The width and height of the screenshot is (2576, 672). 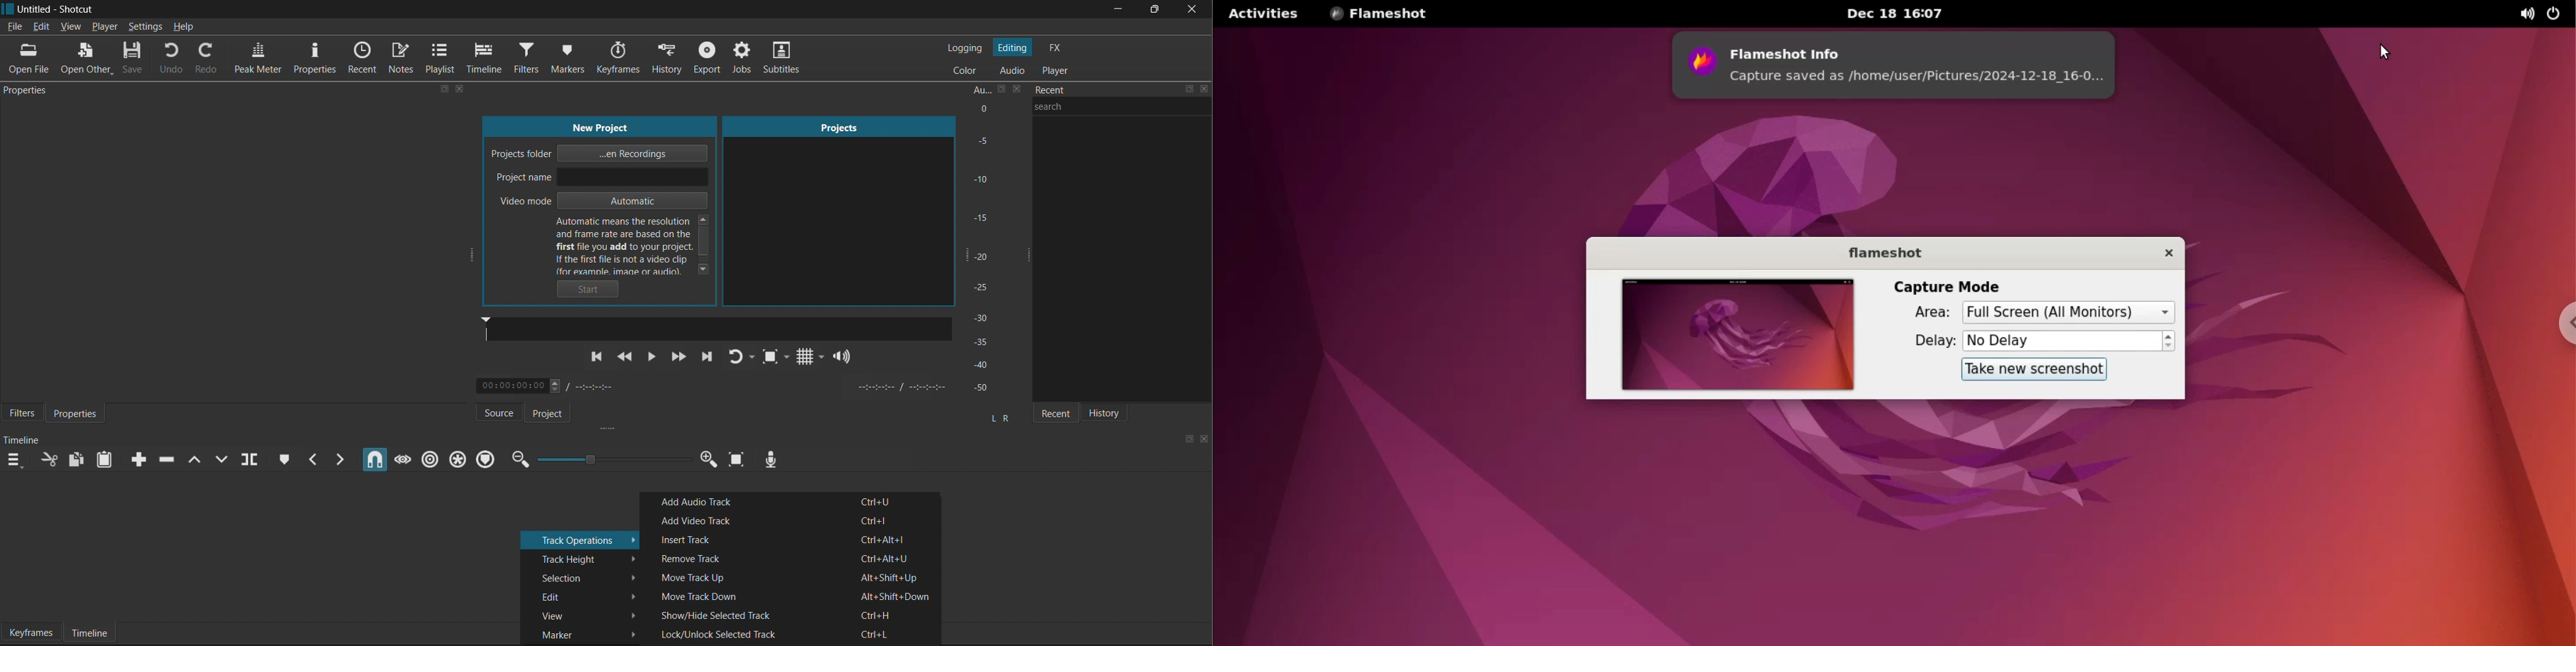 I want to click on Player, so click(x=1058, y=70).